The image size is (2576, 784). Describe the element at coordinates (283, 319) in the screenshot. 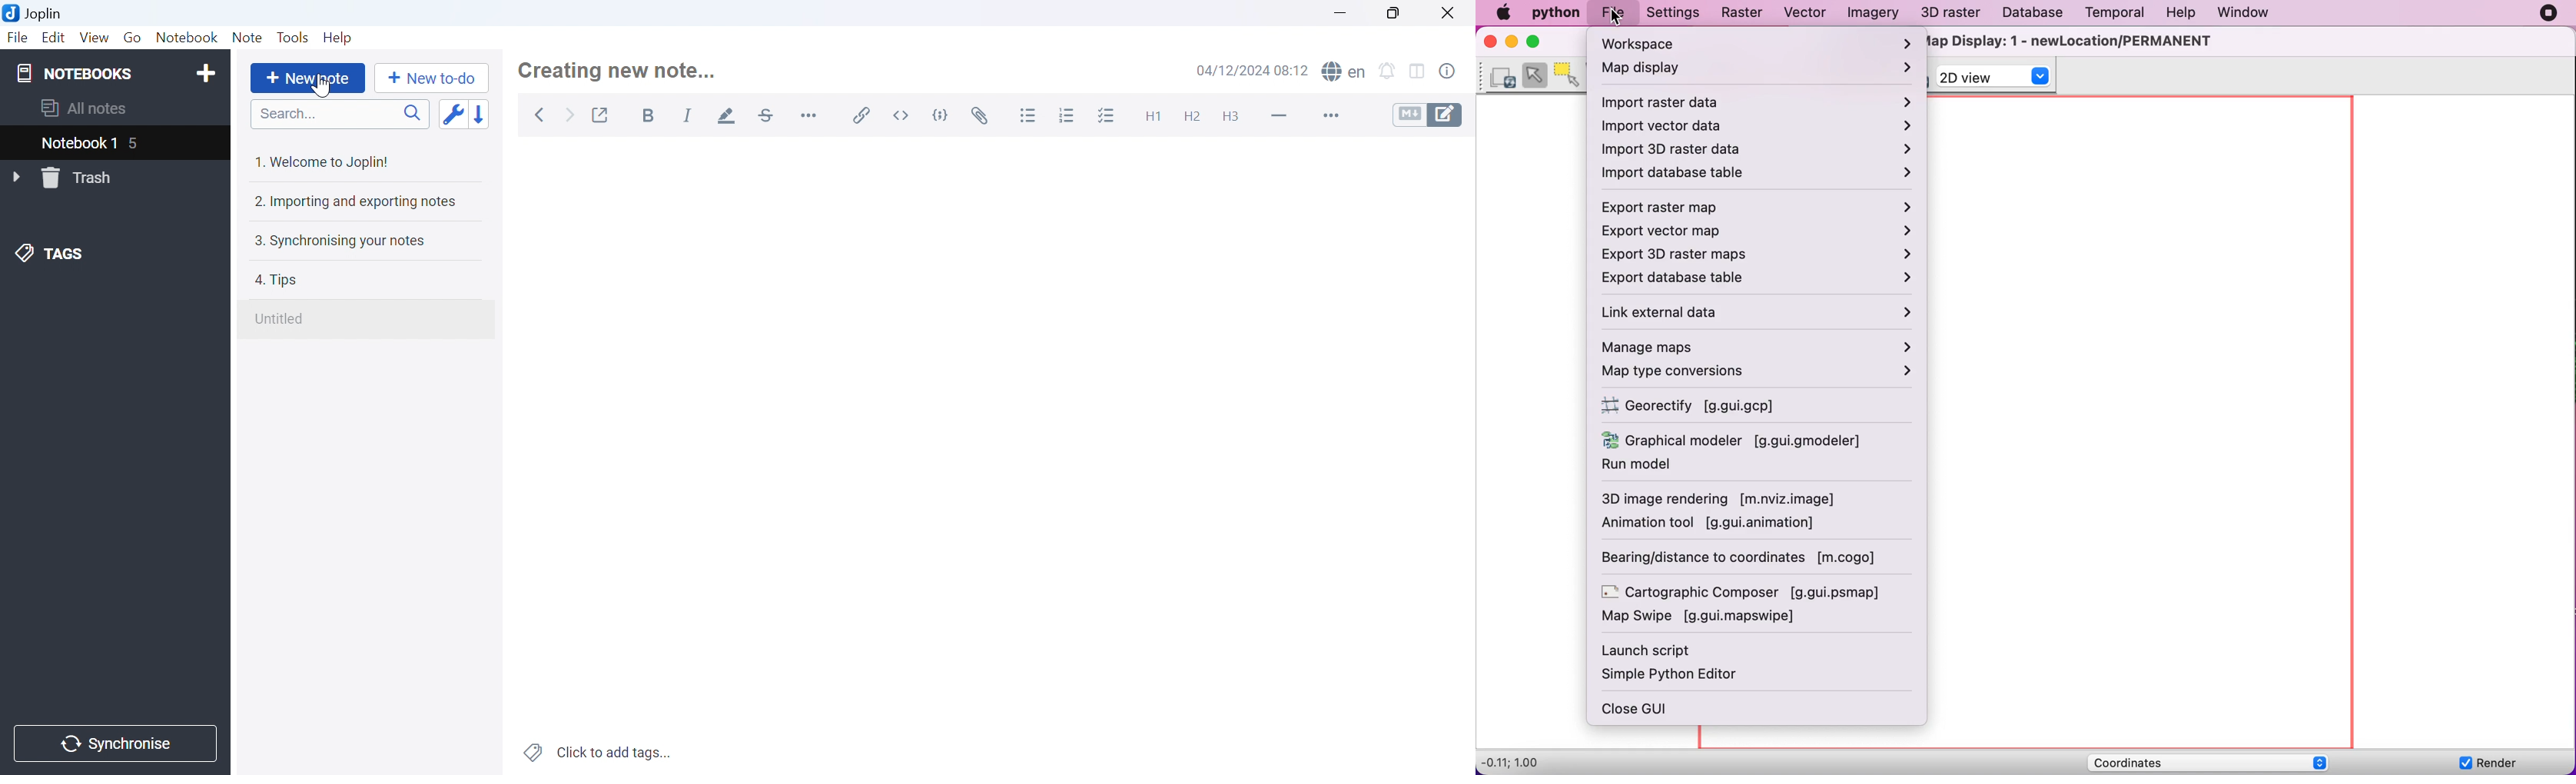

I see `Untitled` at that location.